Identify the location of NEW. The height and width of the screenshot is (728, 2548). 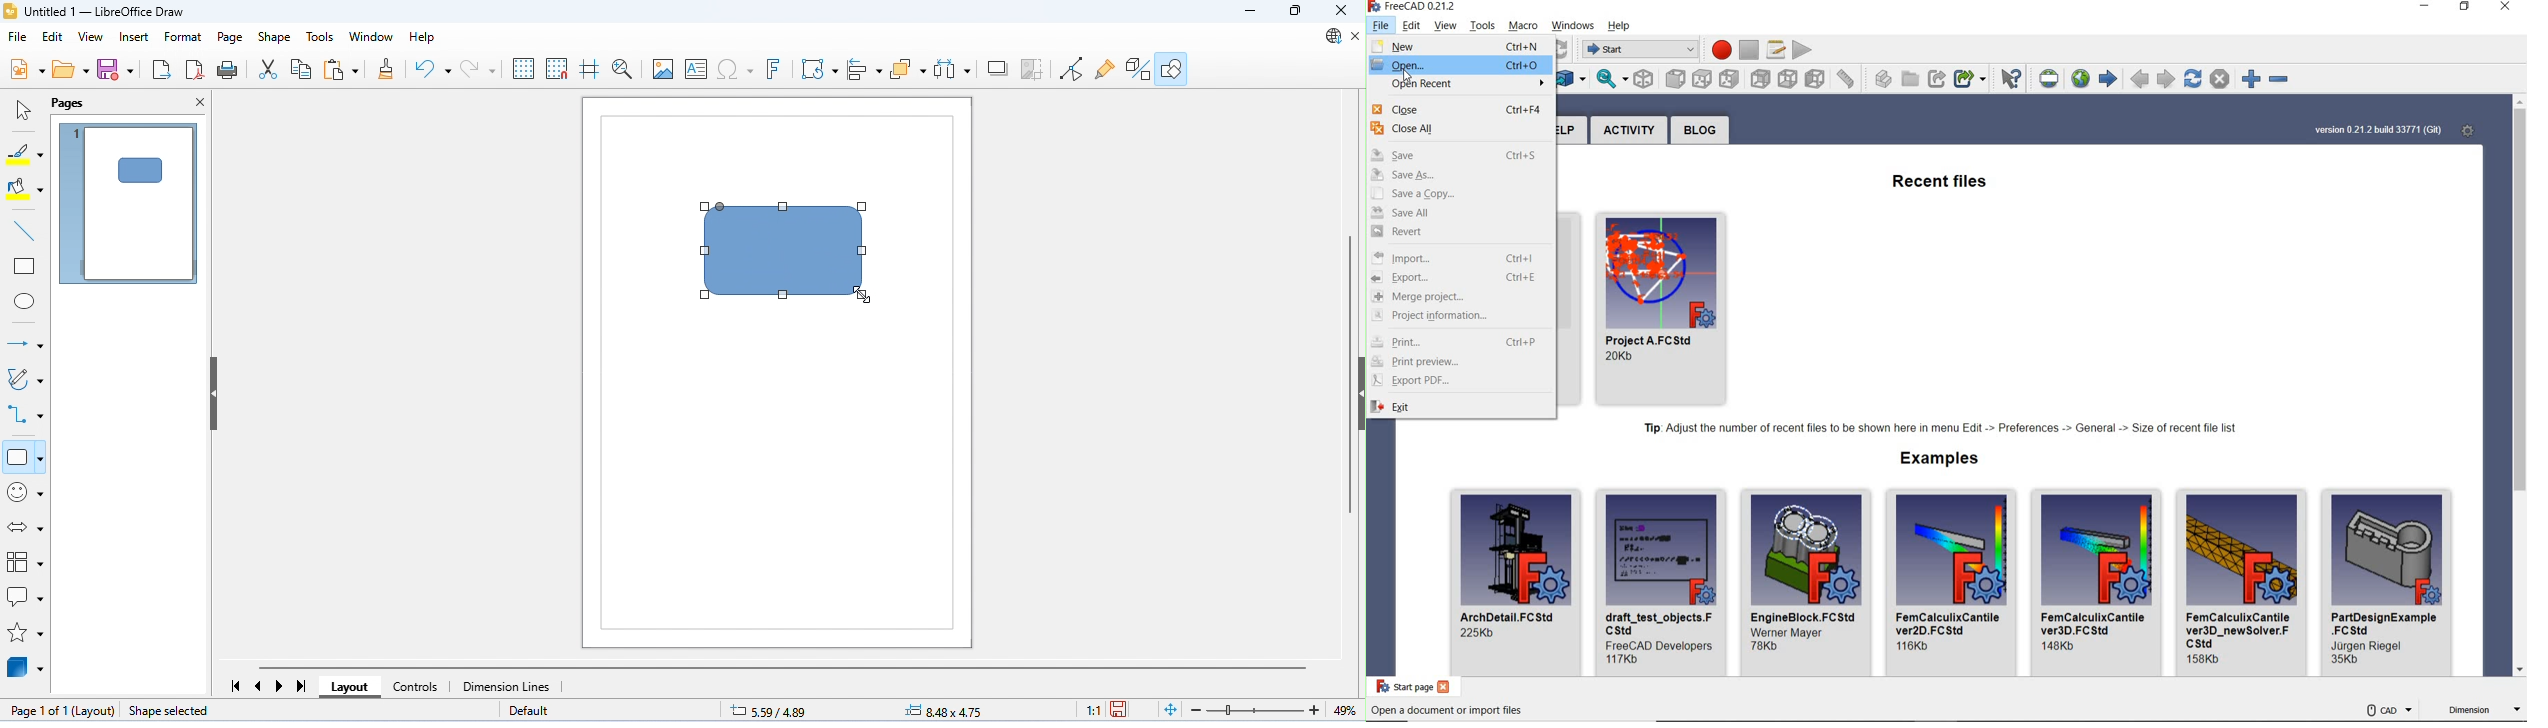
(1420, 46).